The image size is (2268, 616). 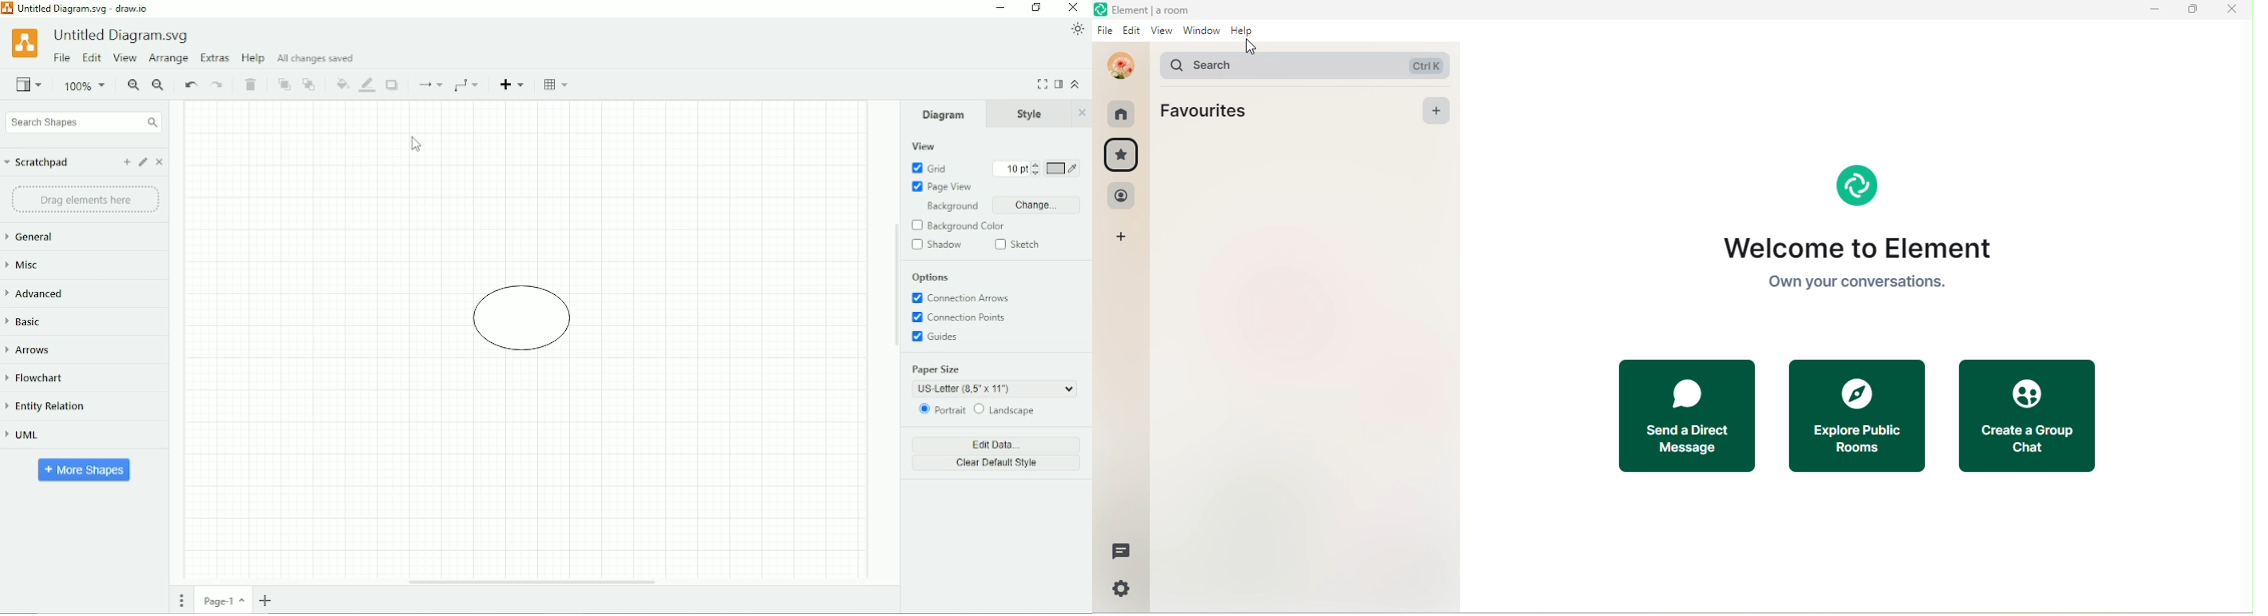 I want to click on Drag element here, so click(x=85, y=200).